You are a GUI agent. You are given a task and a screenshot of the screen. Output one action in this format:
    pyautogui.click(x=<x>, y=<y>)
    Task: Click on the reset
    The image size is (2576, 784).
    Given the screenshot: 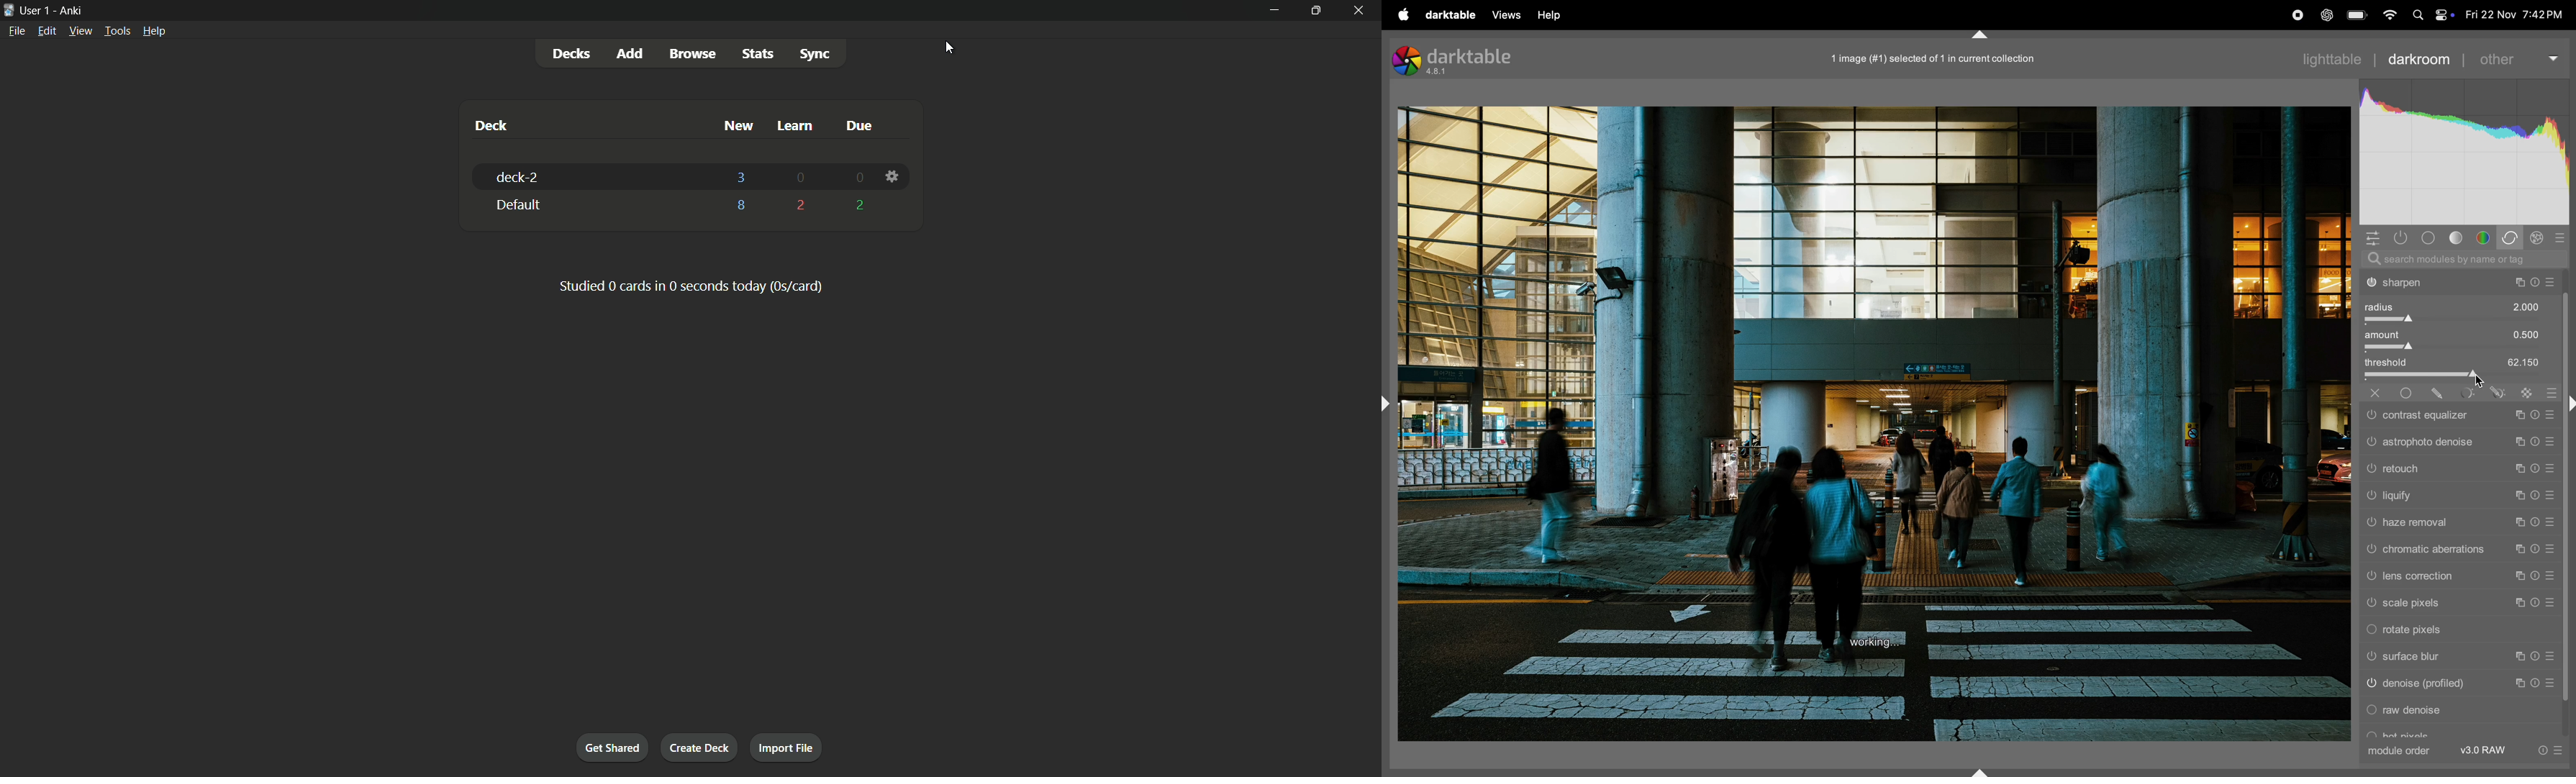 What is the action you would take?
    pyautogui.click(x=2563, y=238)
    